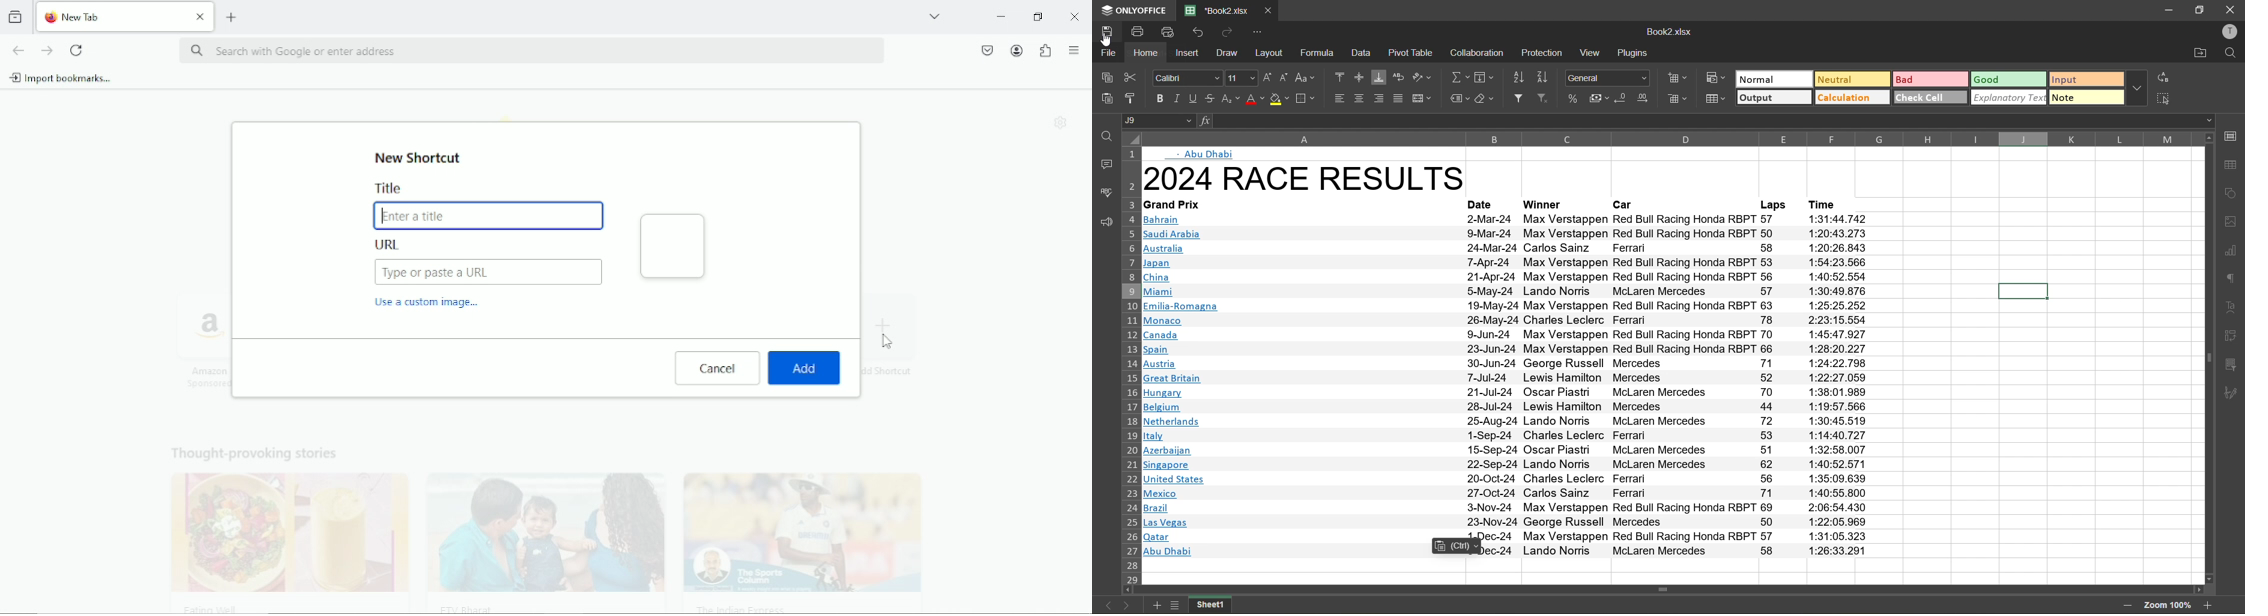 The height and width of the screenshot is (616, 2268). Describe the element at coordinates (1231, 99) in the screenshot. I see `sub\superscript` at that location.